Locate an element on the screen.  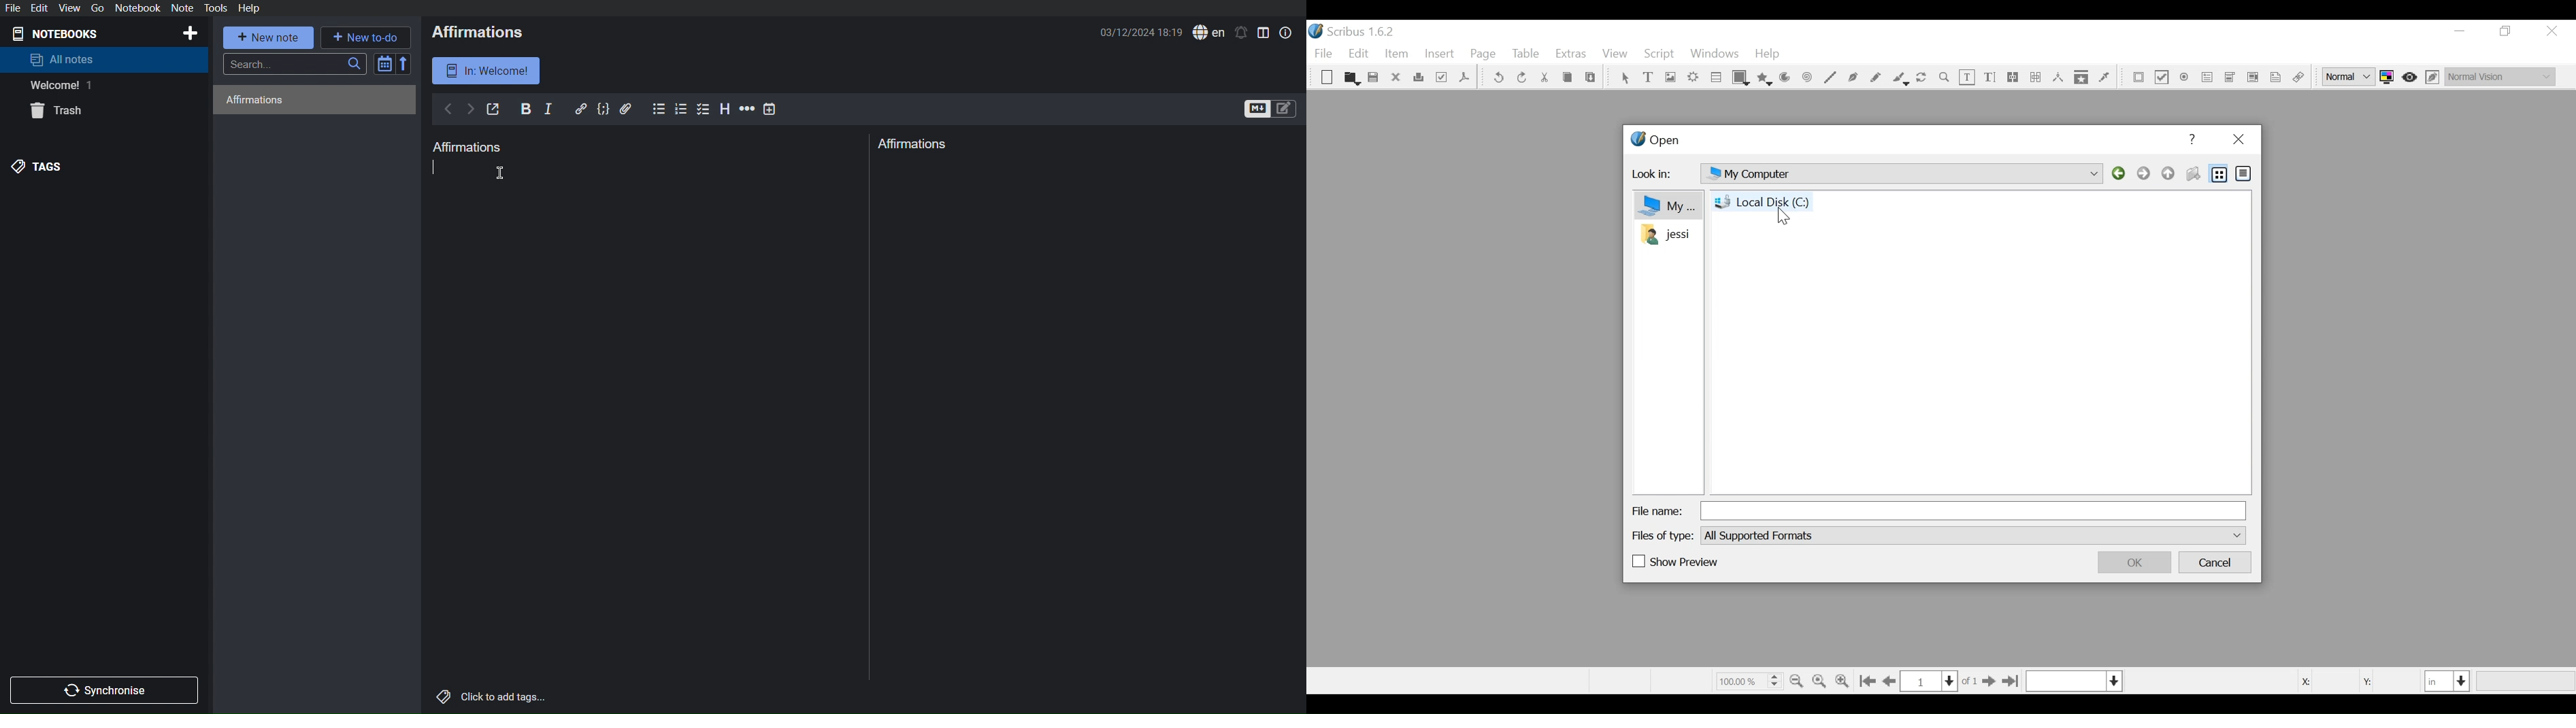
Edit Content Text Story Editor is located at coordinates (1990, 77).